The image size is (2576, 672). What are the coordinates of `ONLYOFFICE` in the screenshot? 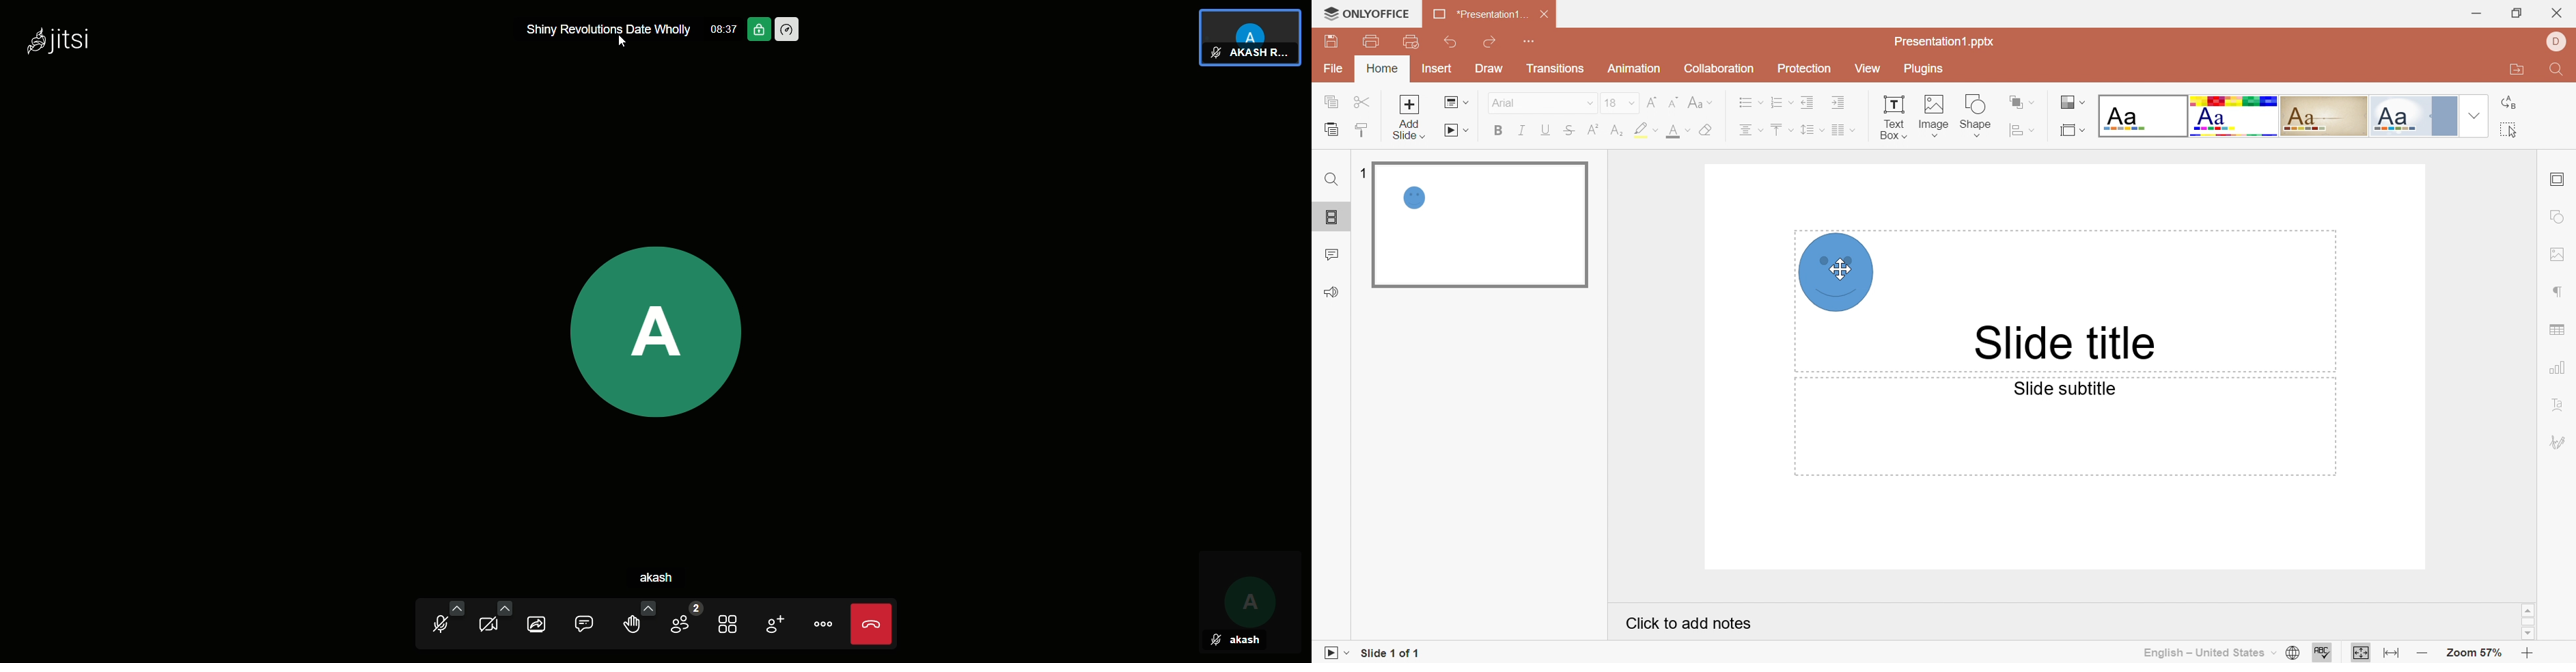 It's located at (1368, 14).